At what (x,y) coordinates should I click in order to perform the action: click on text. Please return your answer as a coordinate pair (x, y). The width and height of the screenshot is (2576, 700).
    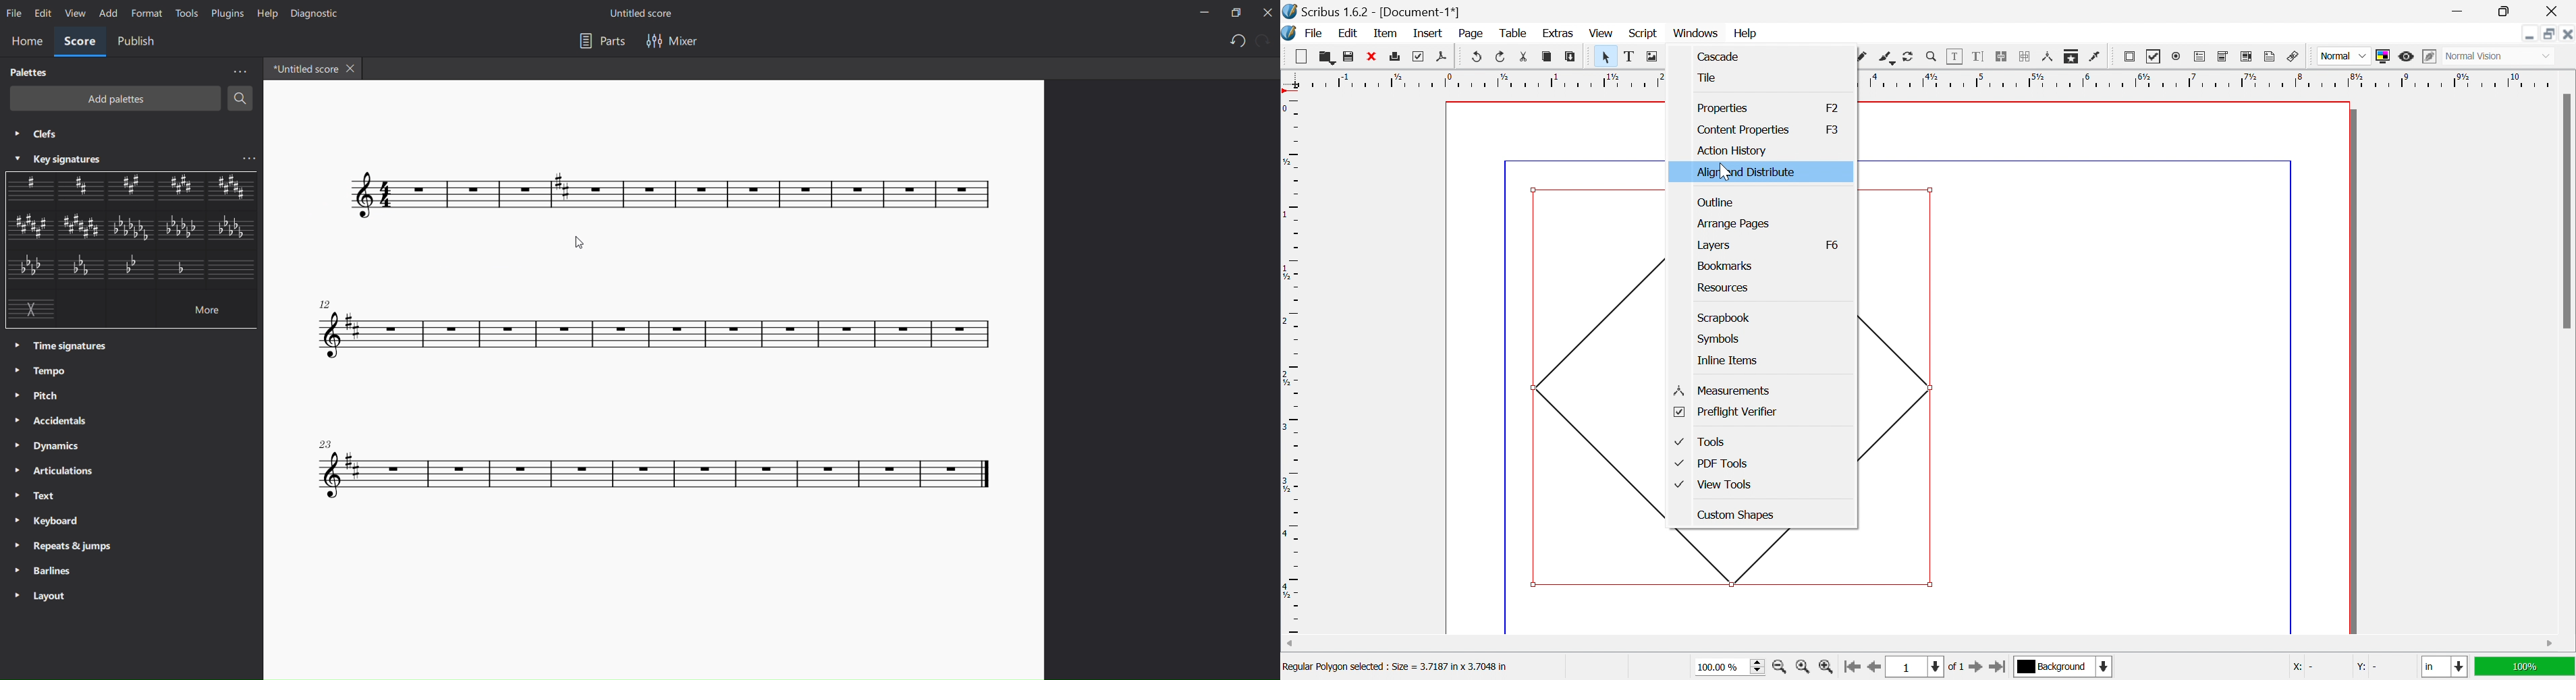
    Looking at the image, I should click on (40, 496).